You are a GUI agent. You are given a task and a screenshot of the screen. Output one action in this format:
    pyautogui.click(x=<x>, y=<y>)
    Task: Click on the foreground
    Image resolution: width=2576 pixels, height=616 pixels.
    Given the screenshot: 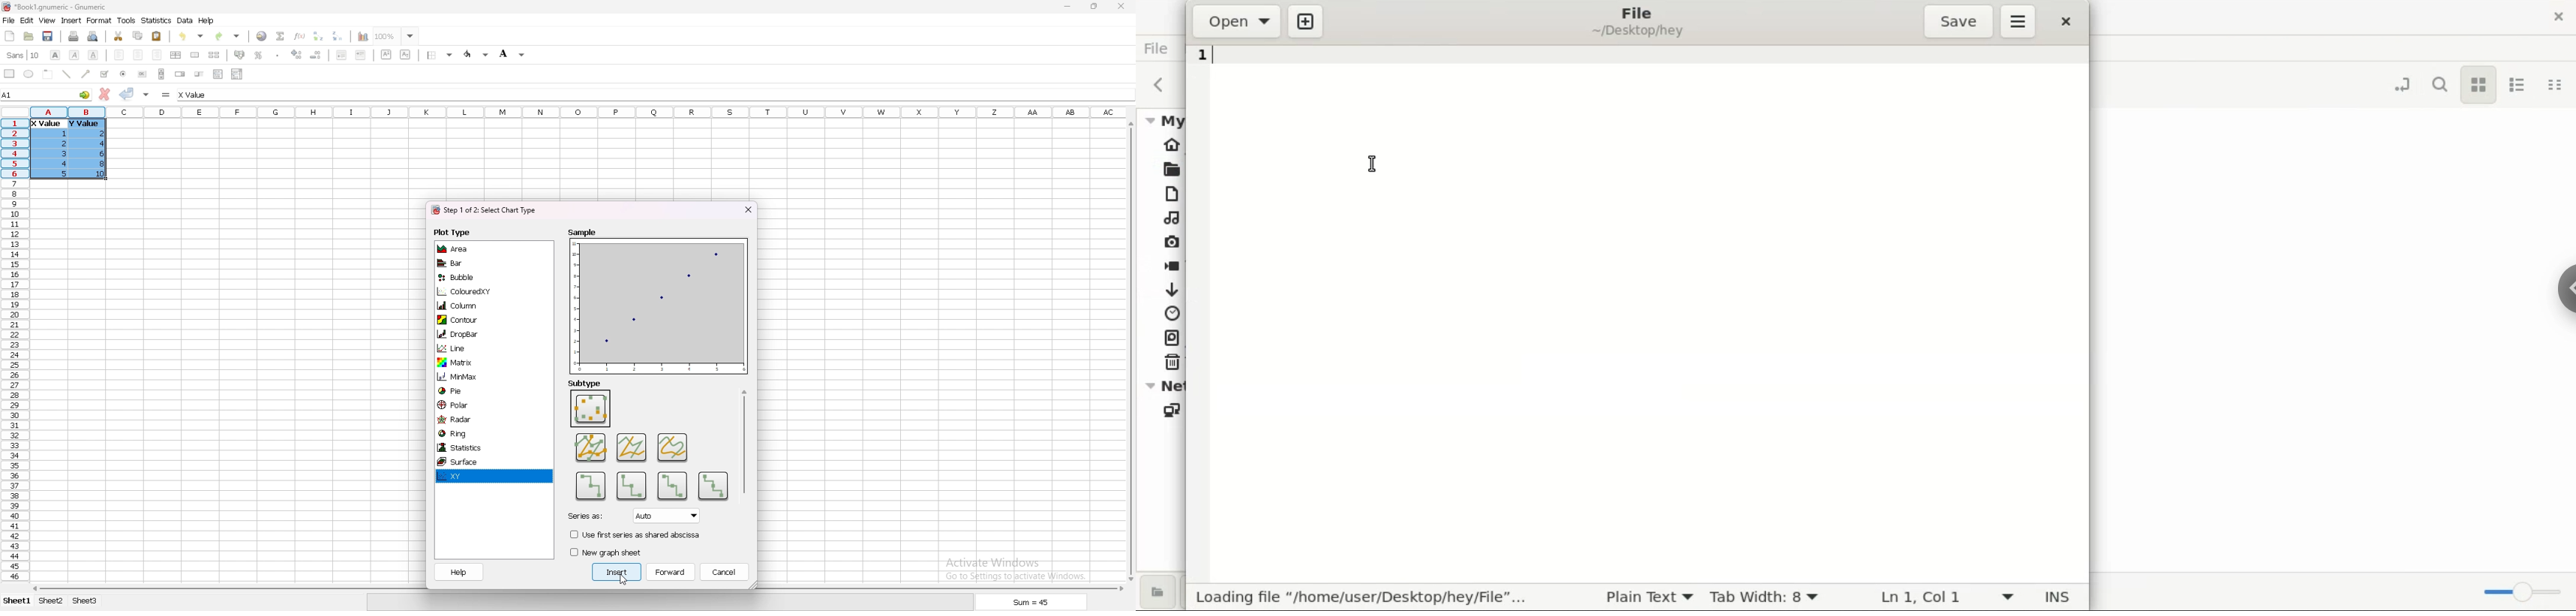 What is the action you would take?
    pyautogui.click(x=477, y=54)
    